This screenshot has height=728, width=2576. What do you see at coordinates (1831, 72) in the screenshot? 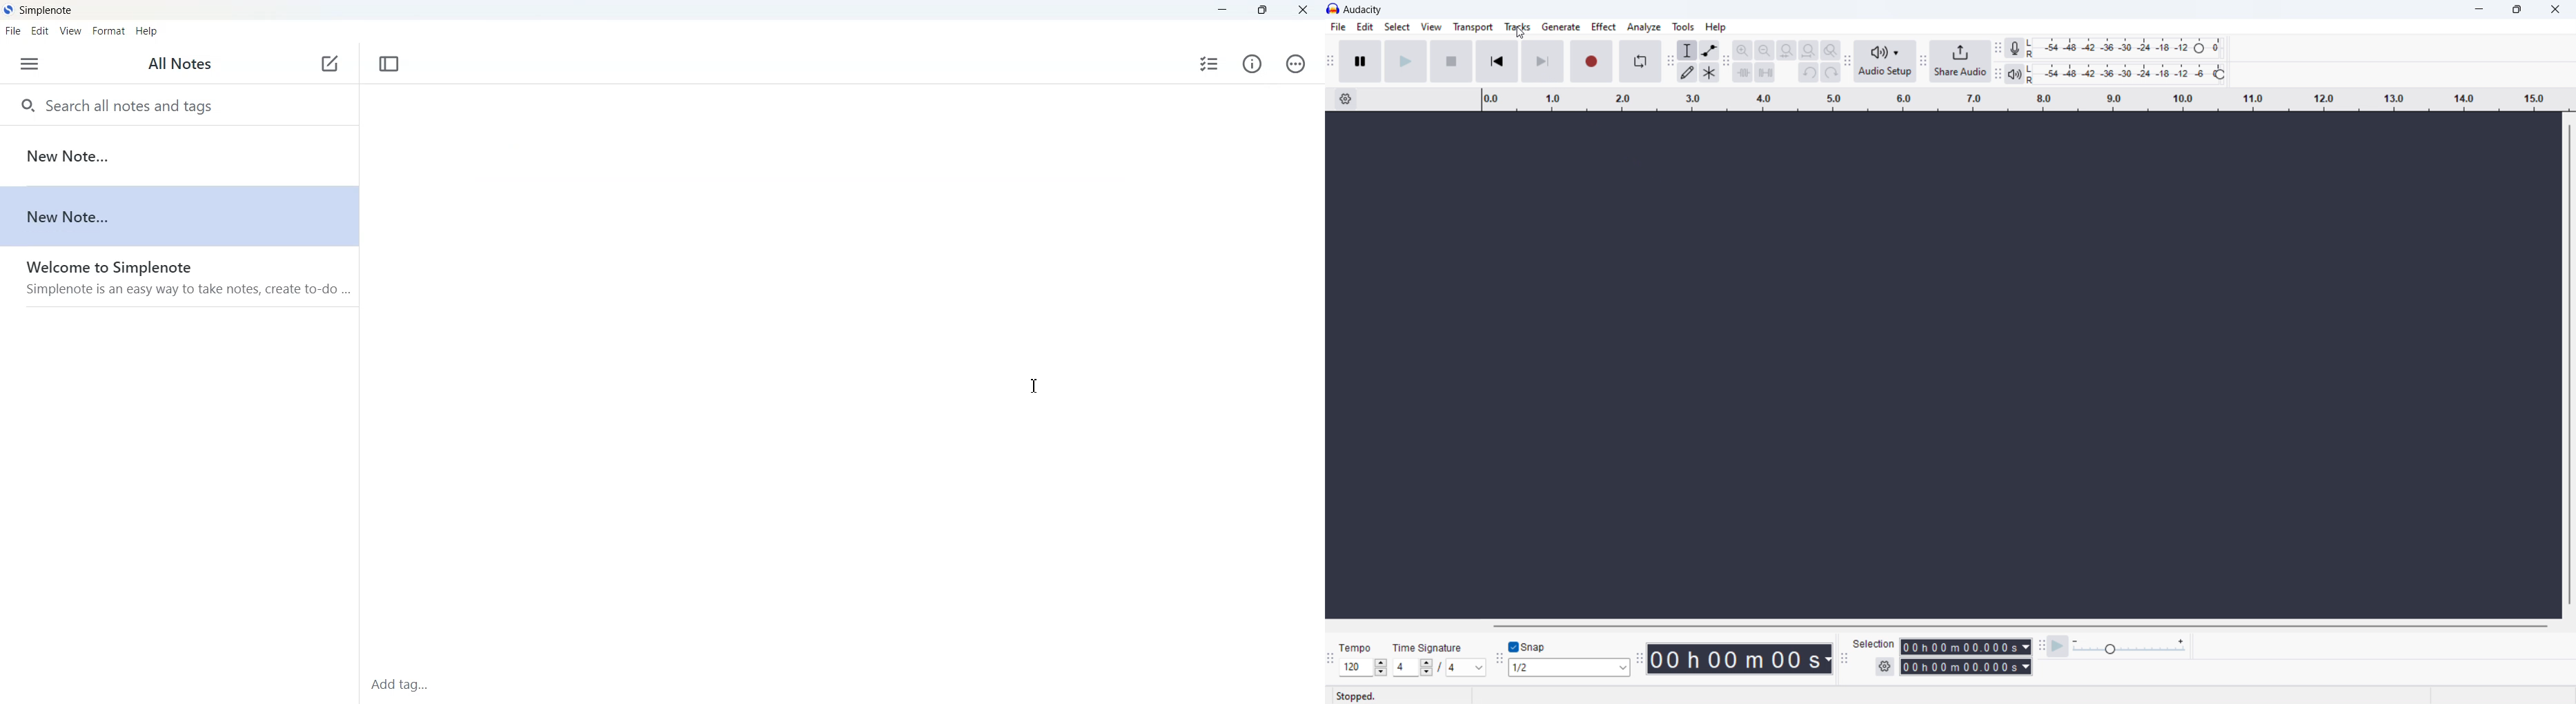
I see `redo` at bounding box center [1831, 72].